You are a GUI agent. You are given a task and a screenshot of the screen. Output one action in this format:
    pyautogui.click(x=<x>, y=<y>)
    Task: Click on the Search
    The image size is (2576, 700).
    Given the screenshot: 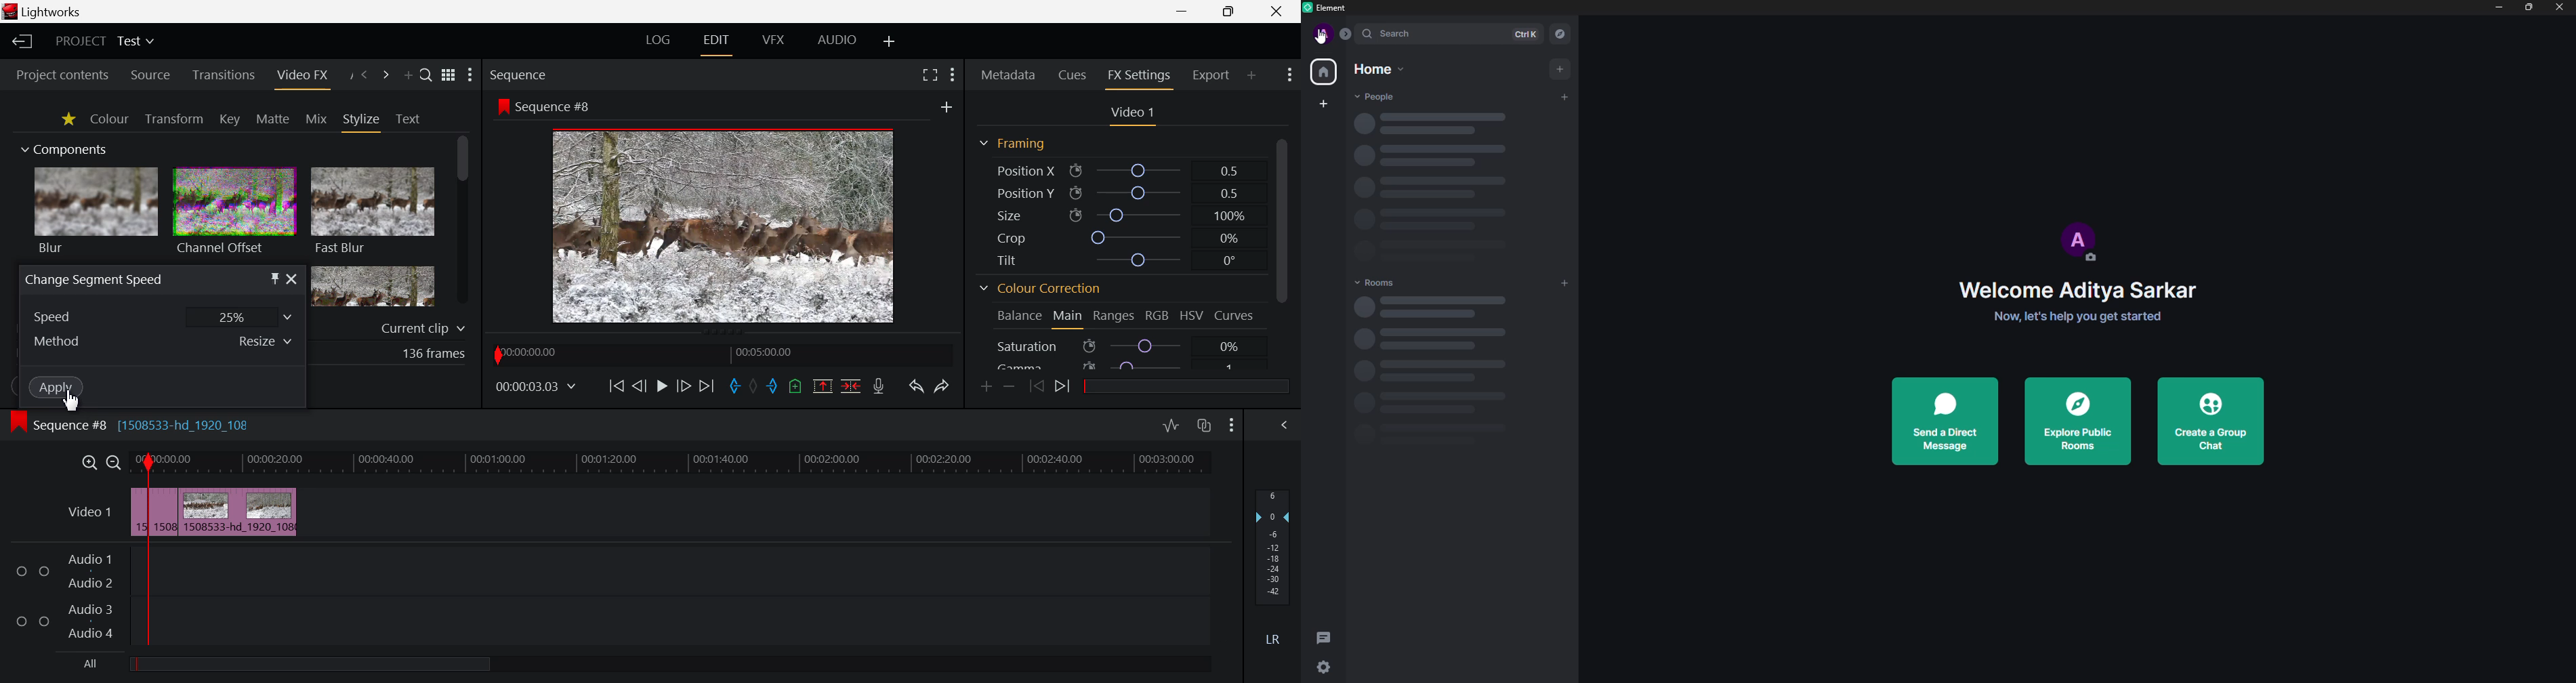 What is the action you would take?
    pyautogui.click(x=427, y=76)
    